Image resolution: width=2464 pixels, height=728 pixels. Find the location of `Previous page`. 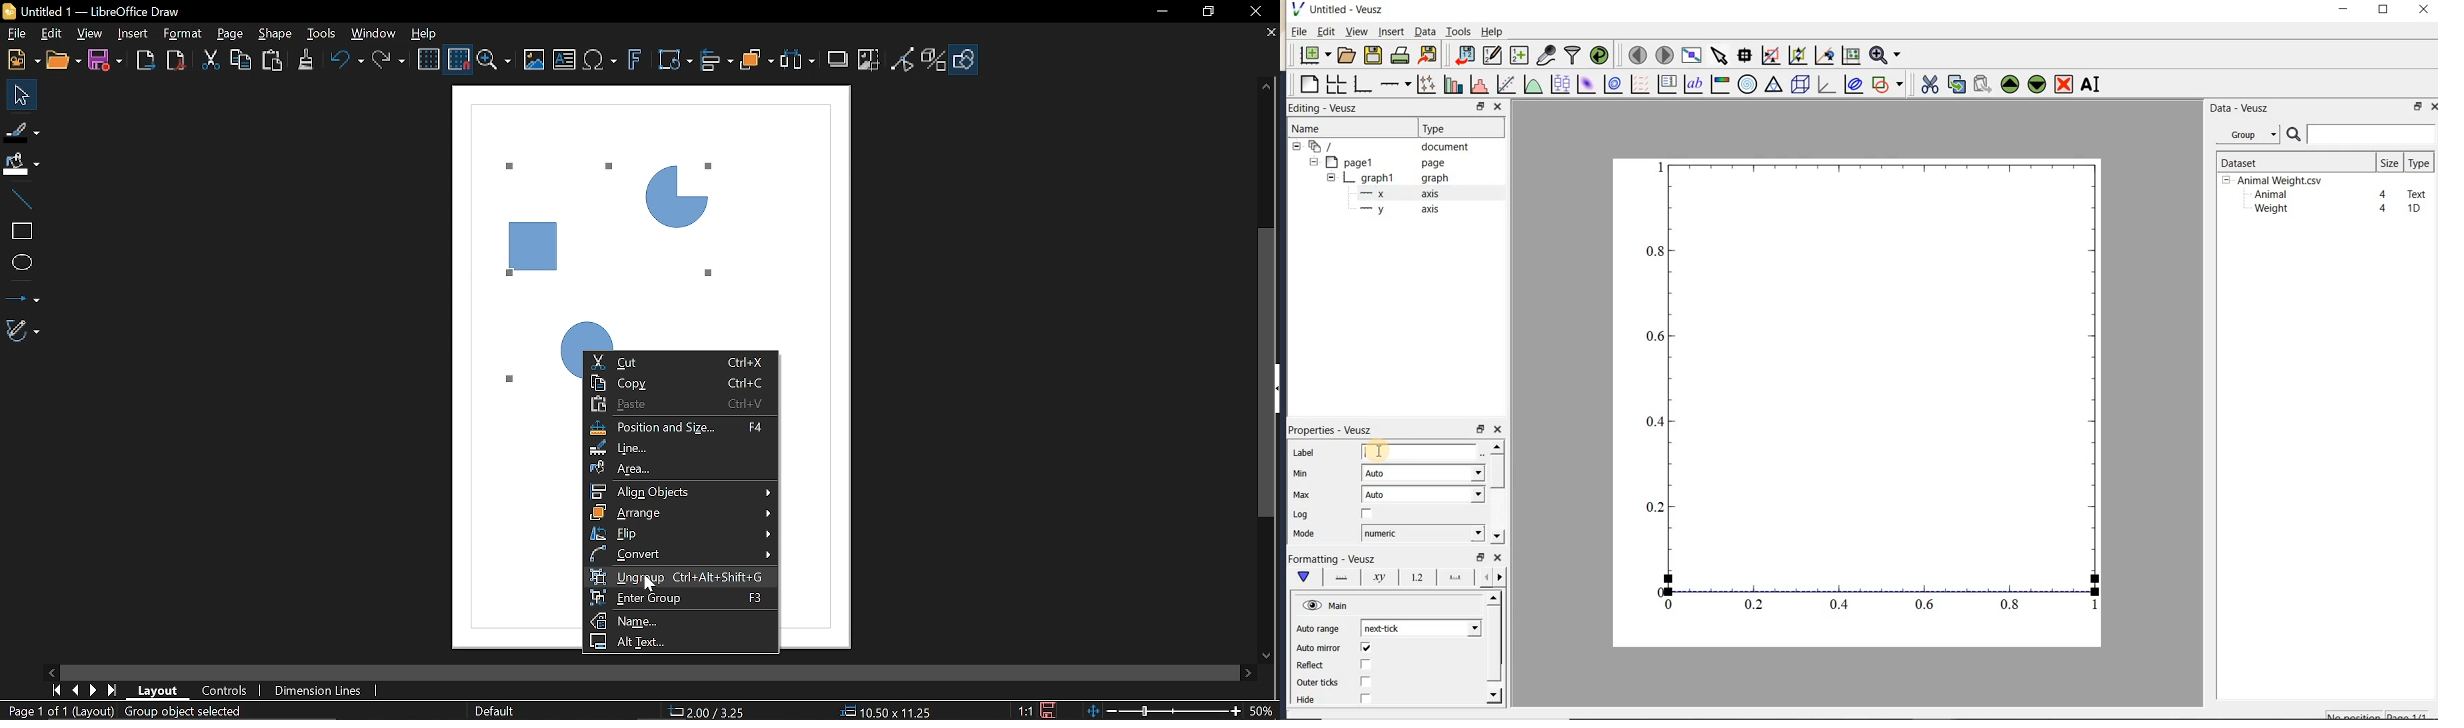

Previous page is located at coordinates (77, 690).